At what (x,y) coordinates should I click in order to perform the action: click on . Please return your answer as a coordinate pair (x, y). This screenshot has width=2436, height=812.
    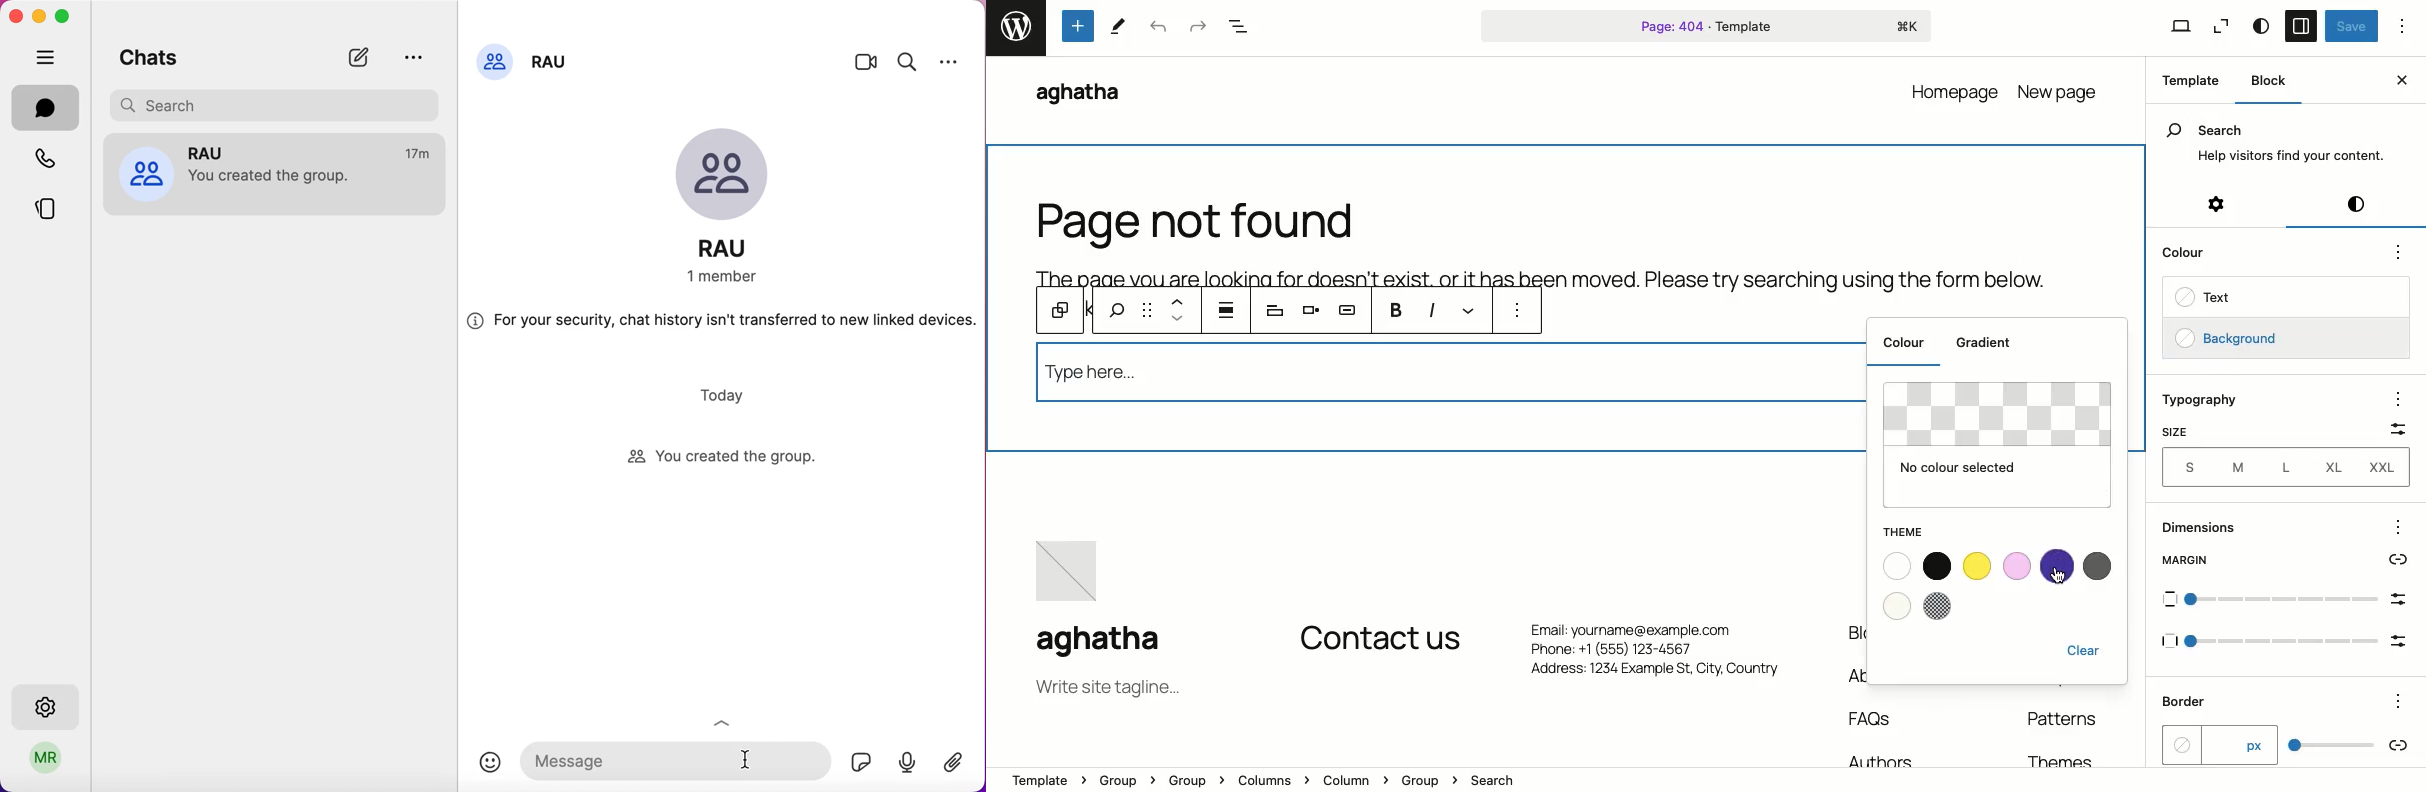
    Looking at the image, I should click on (1536, 279).